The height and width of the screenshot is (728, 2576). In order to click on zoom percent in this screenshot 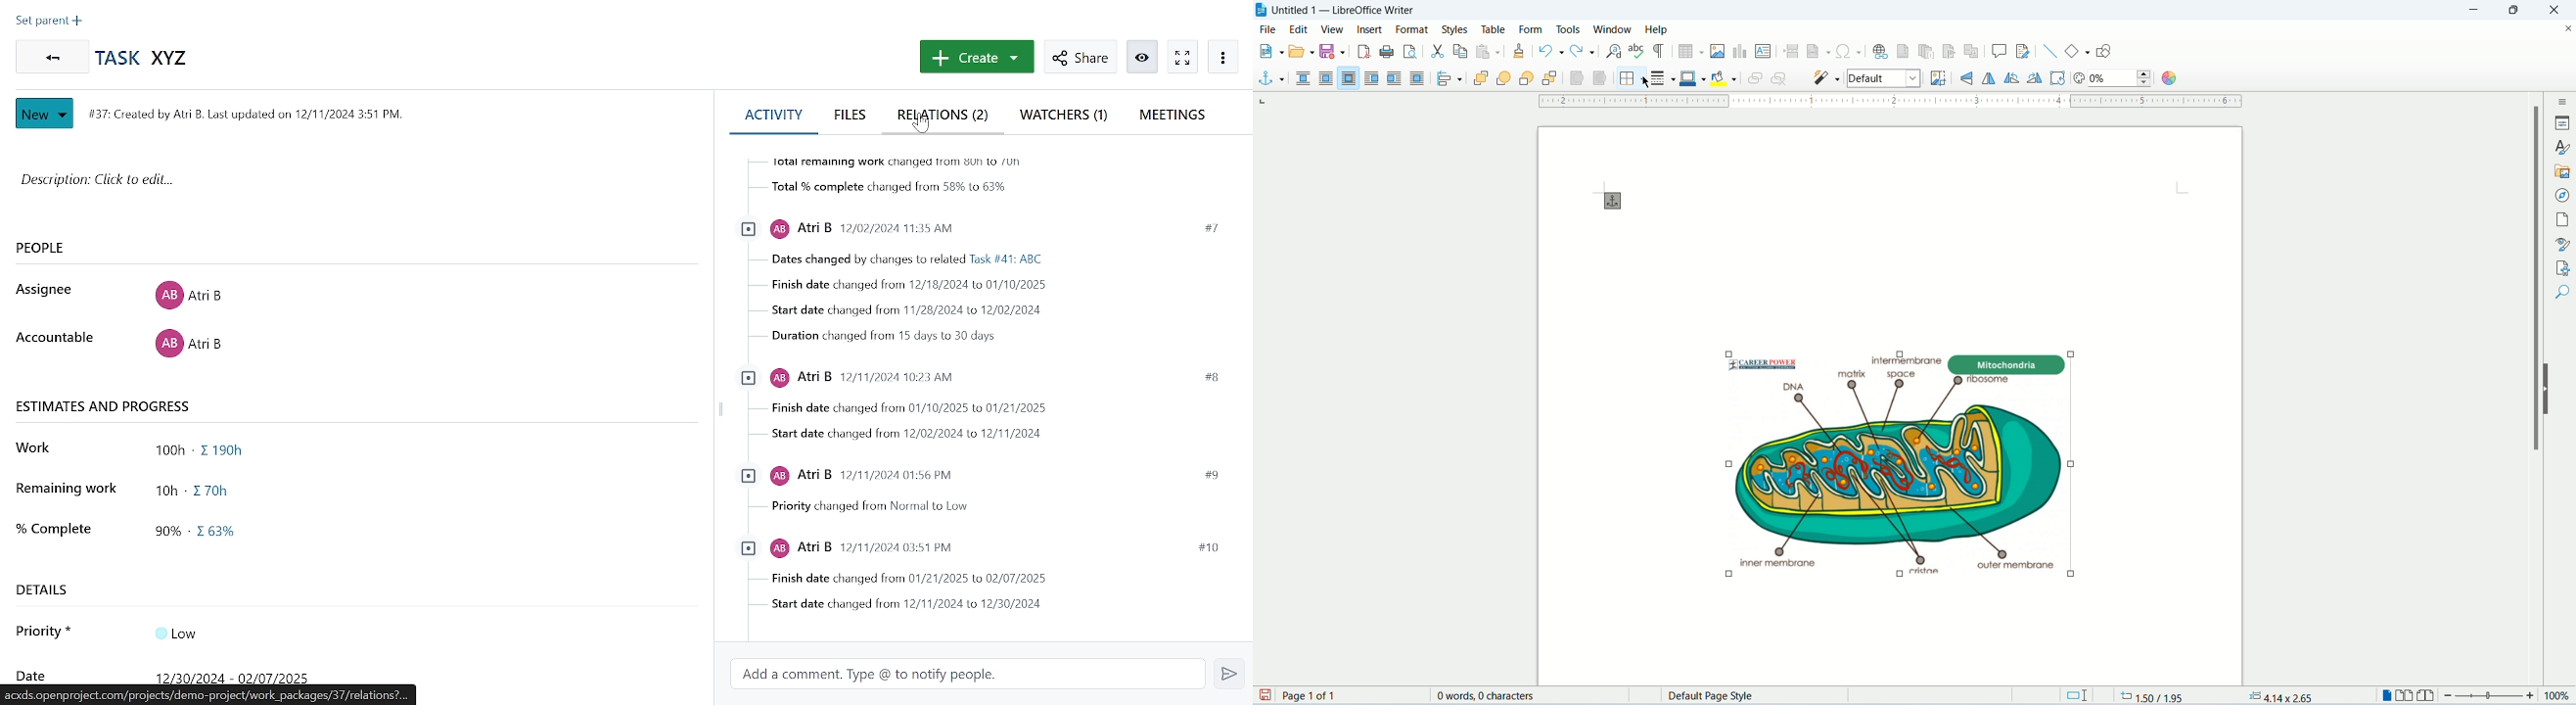, I will do `click(2557, 697)`.